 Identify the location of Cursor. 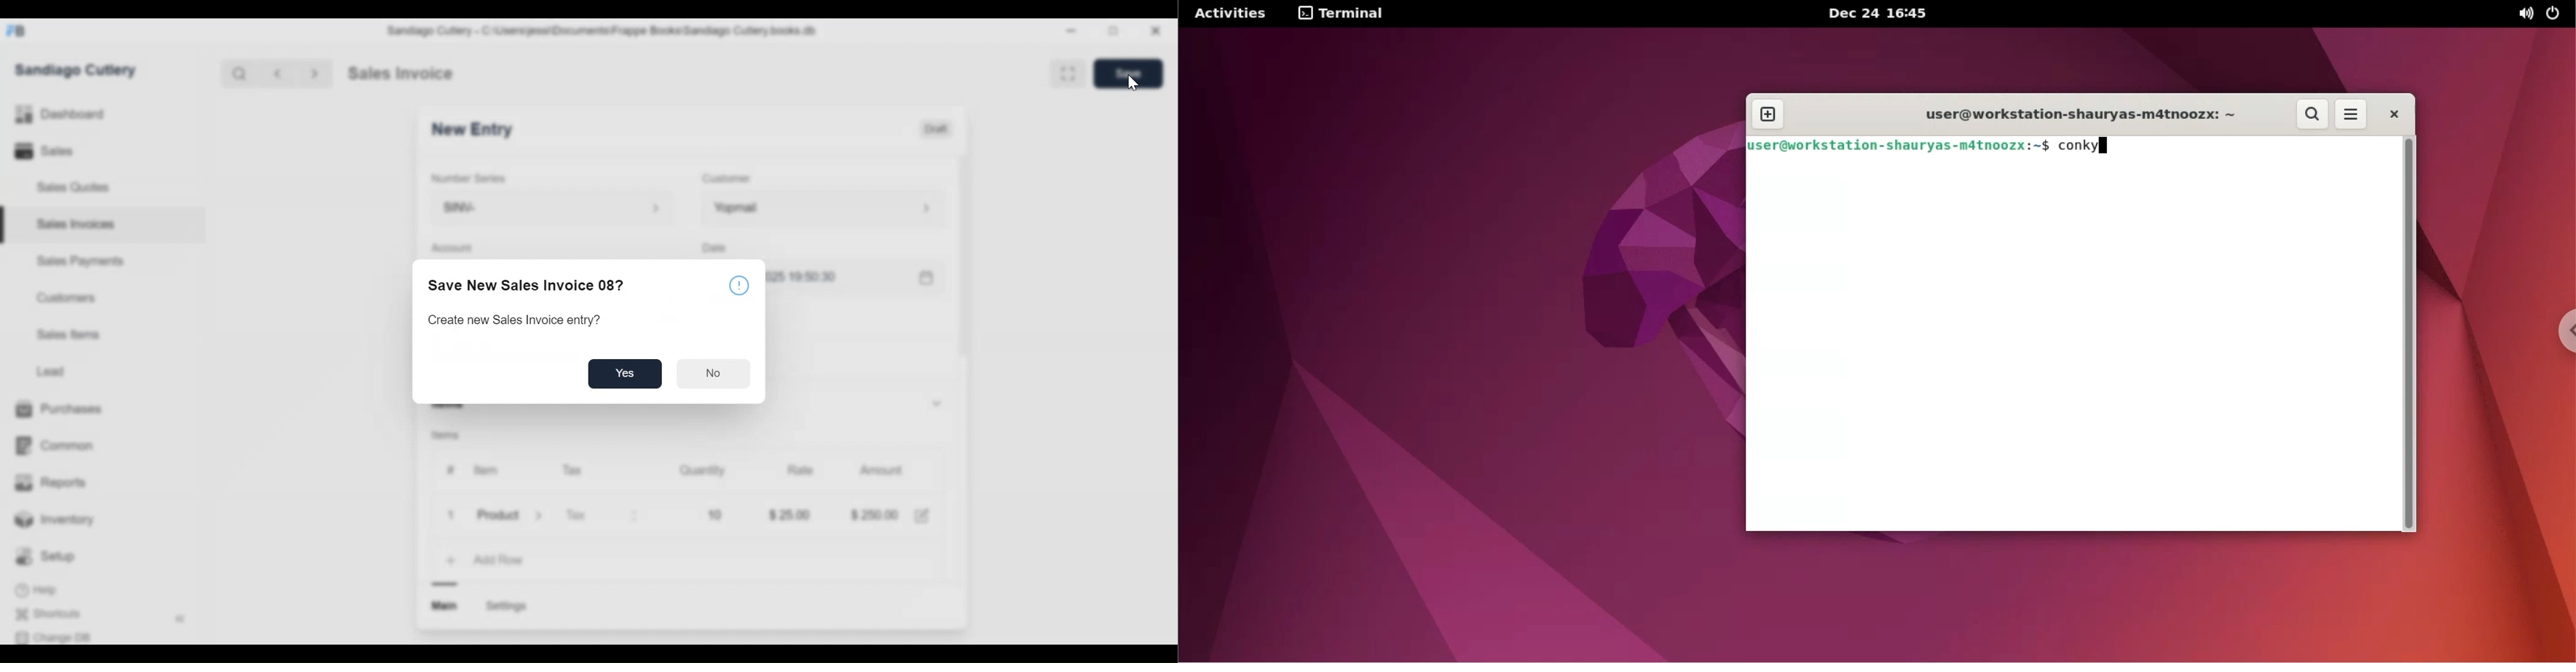
(1135, 82).